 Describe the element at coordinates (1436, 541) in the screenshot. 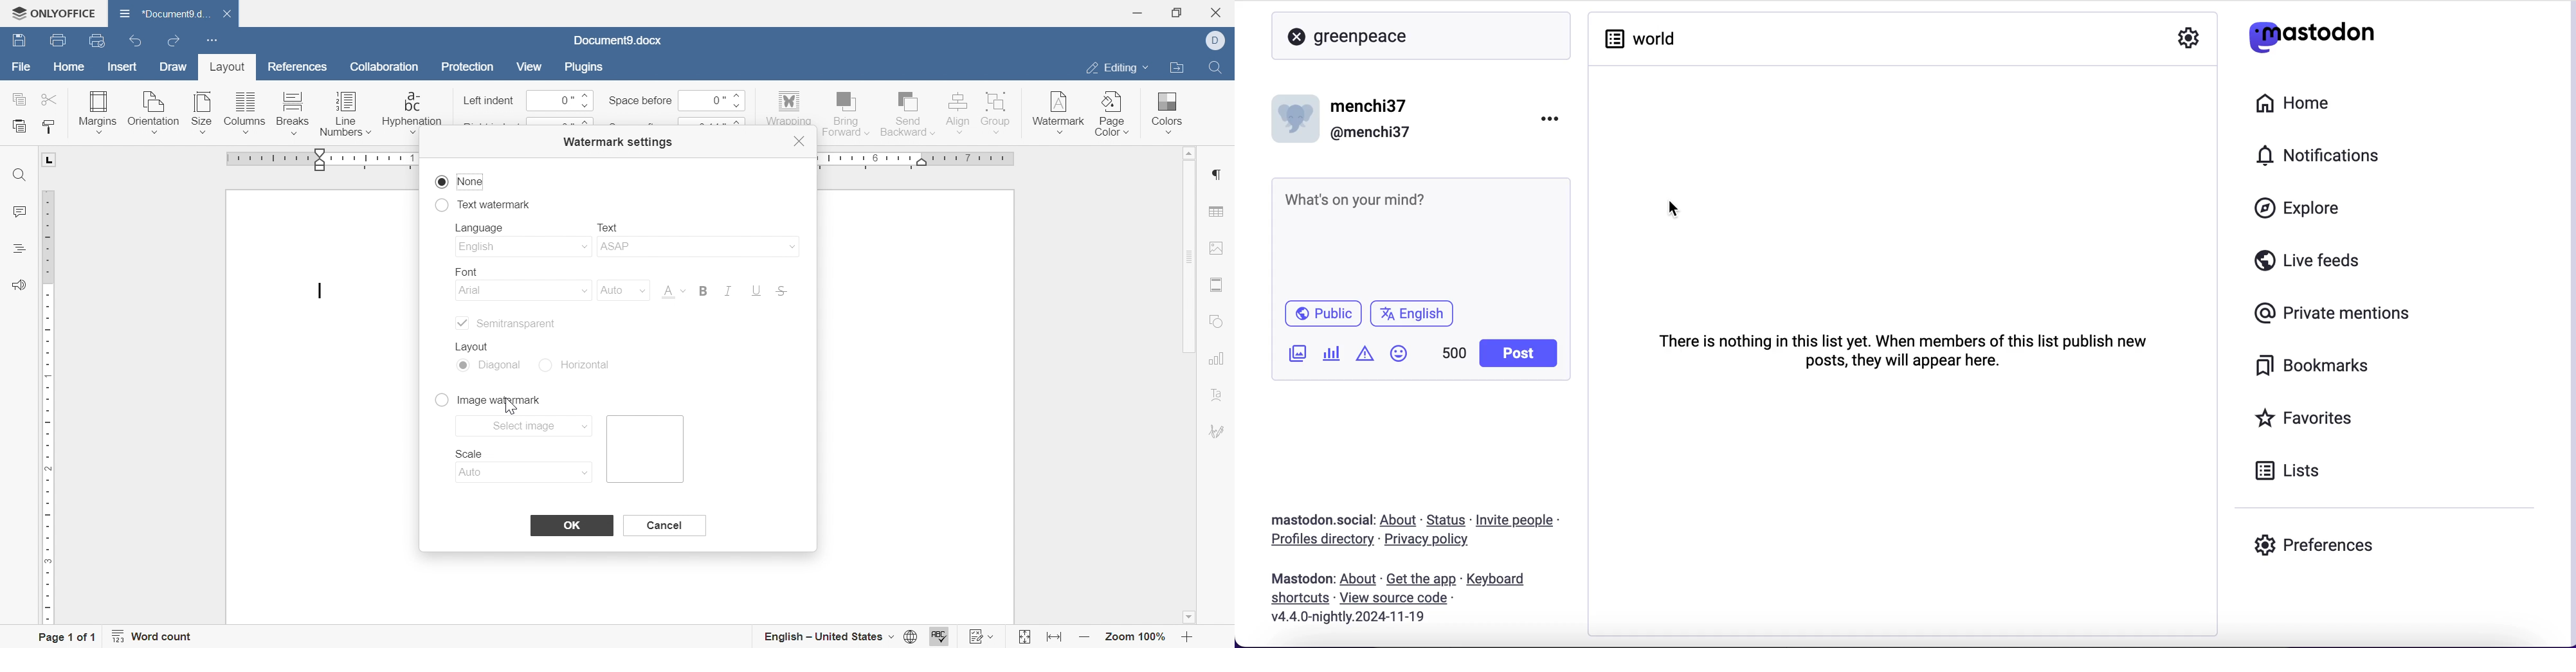

I see `privacy policy` at that location.